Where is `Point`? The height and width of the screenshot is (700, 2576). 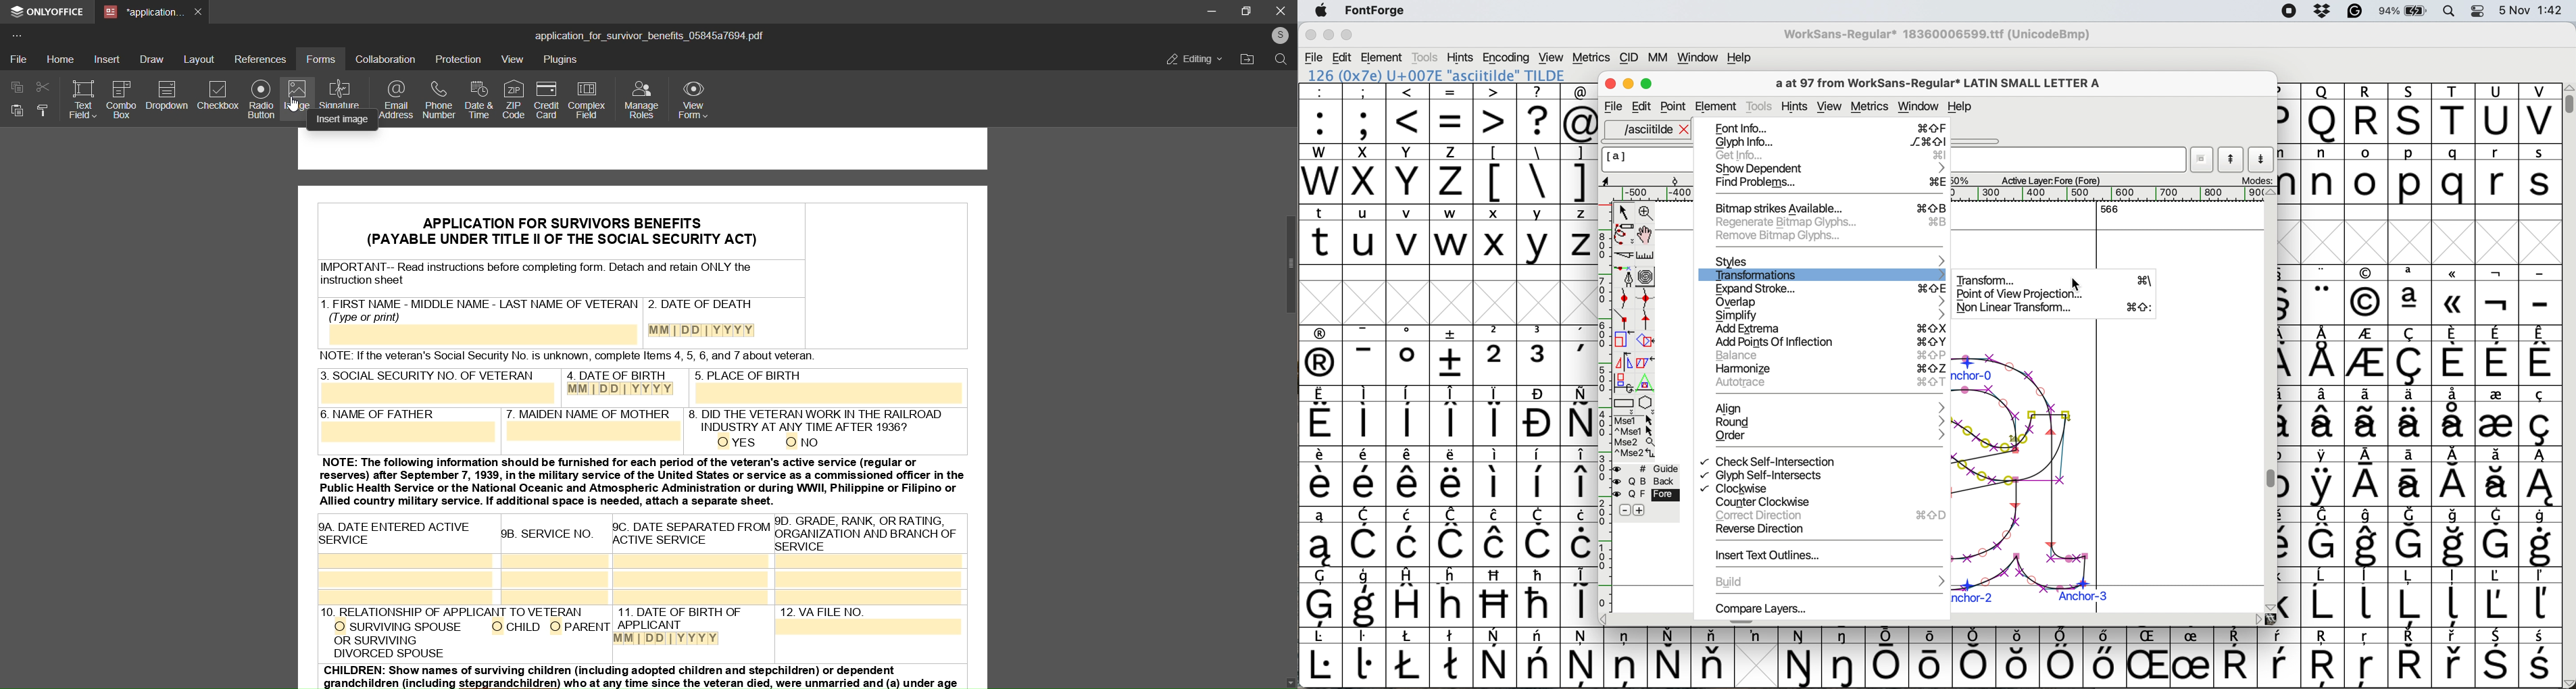 Point is located at coordinates (1674, 108).